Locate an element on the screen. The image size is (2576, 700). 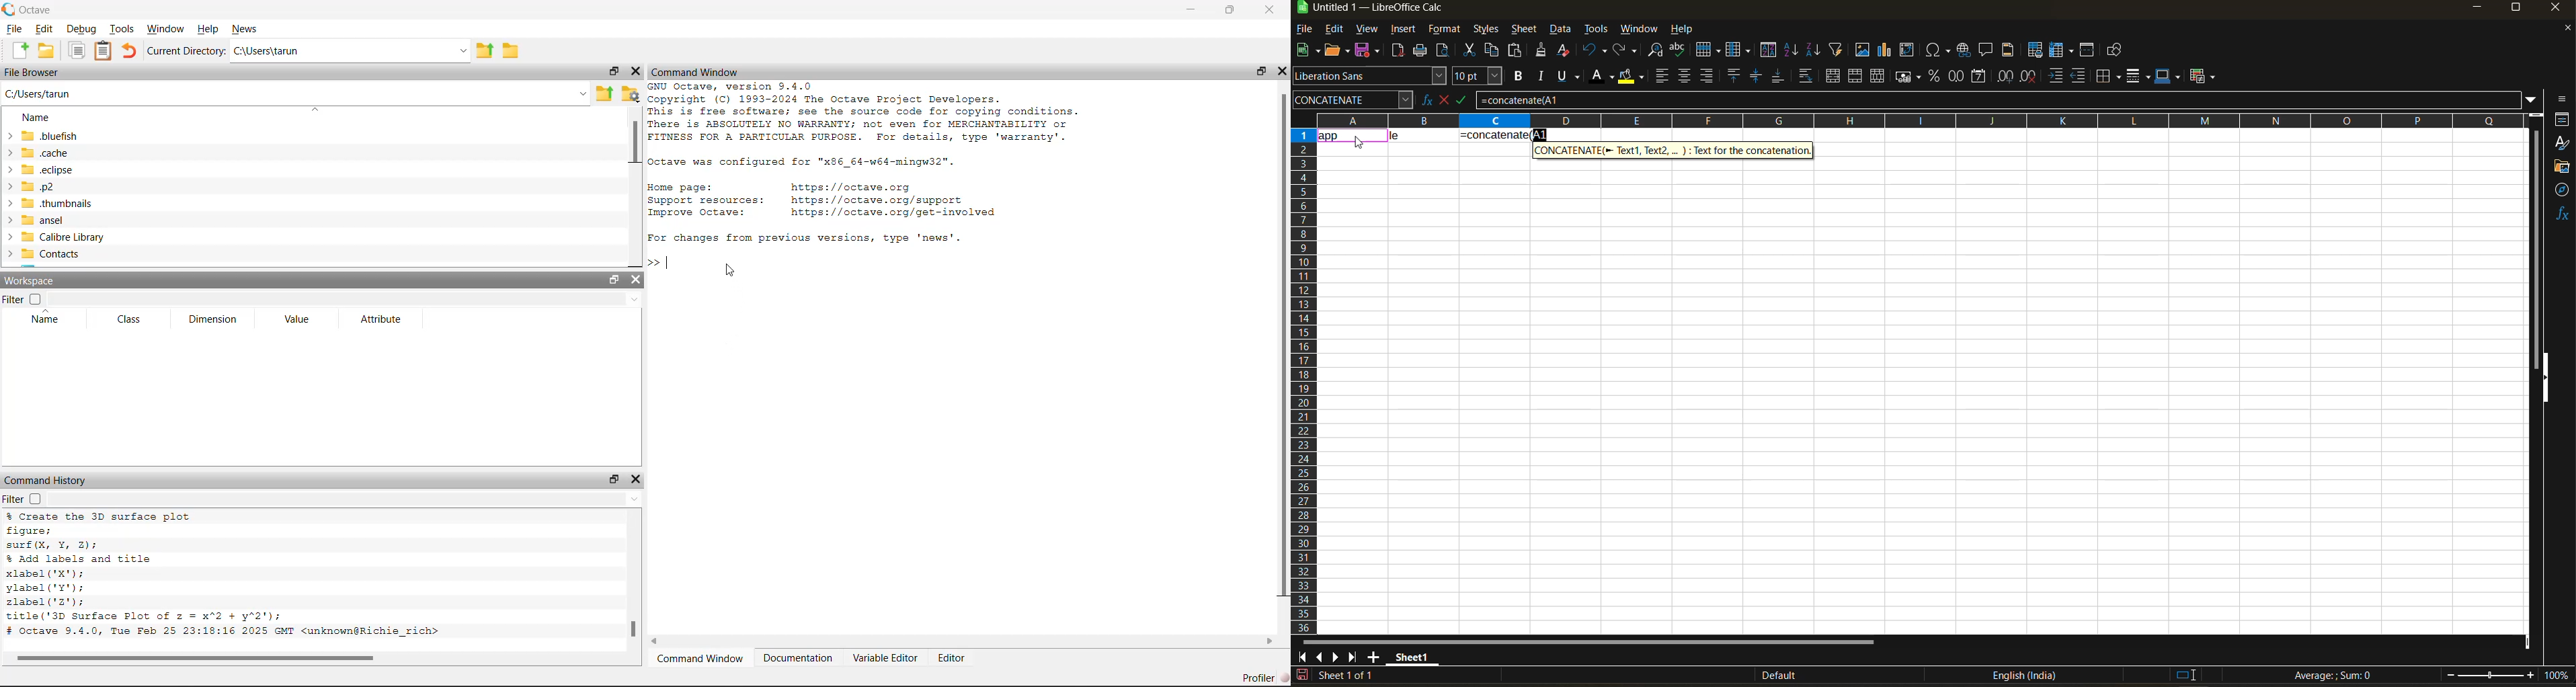
align top is located at coordinates (1732, 76).